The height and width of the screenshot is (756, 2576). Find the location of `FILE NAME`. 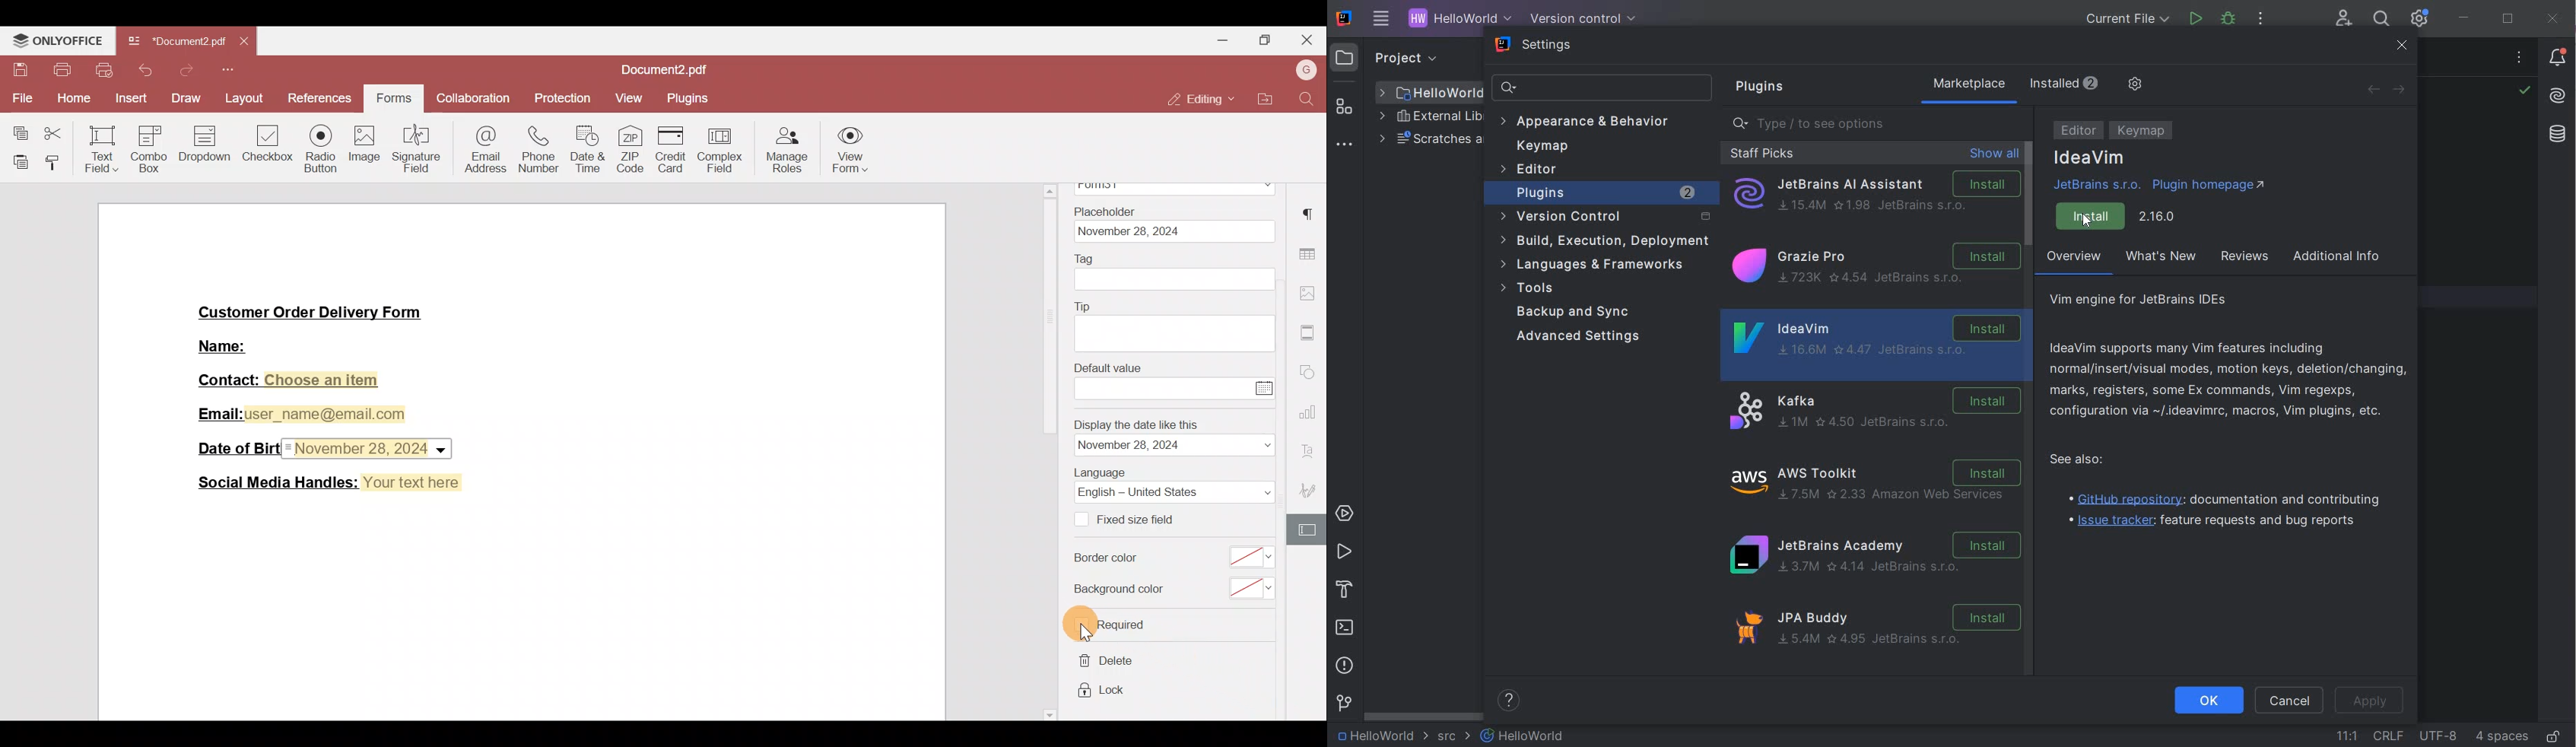

FILE NAME is located at coordinates (1430, 93).